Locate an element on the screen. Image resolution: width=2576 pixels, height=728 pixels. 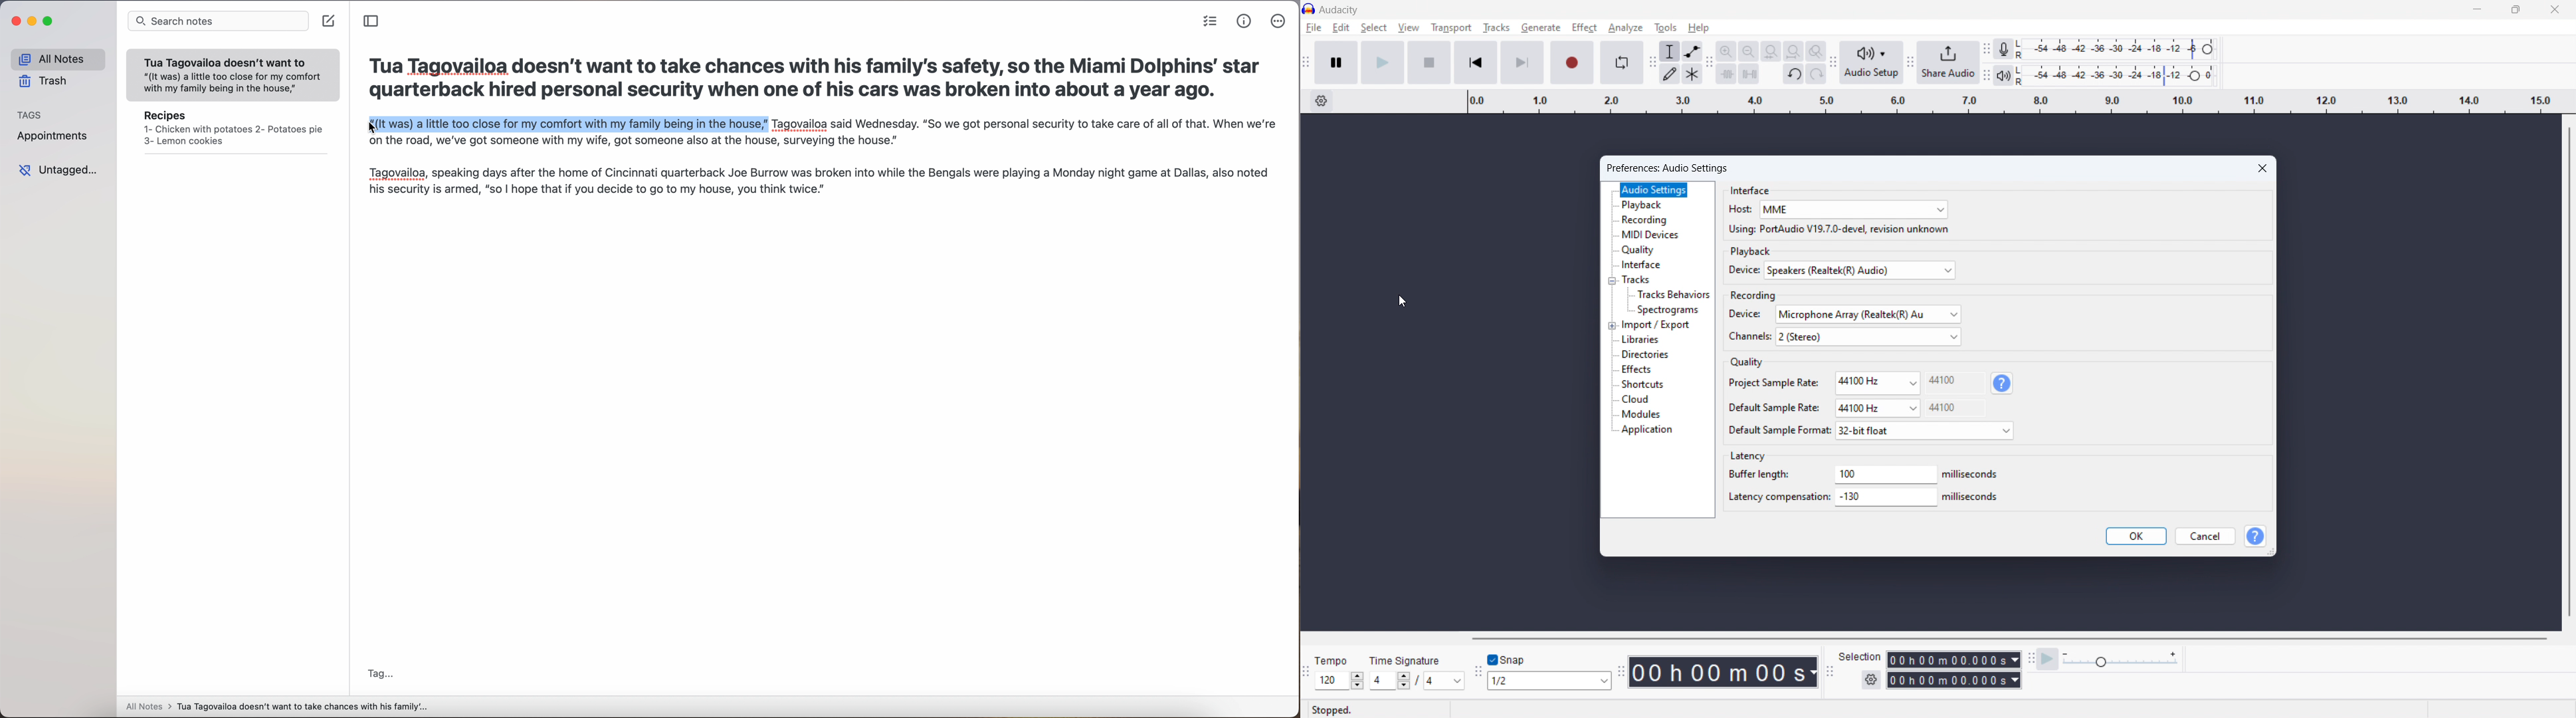
body text Tua Tagovailoa is located at coordinates (819, 170).